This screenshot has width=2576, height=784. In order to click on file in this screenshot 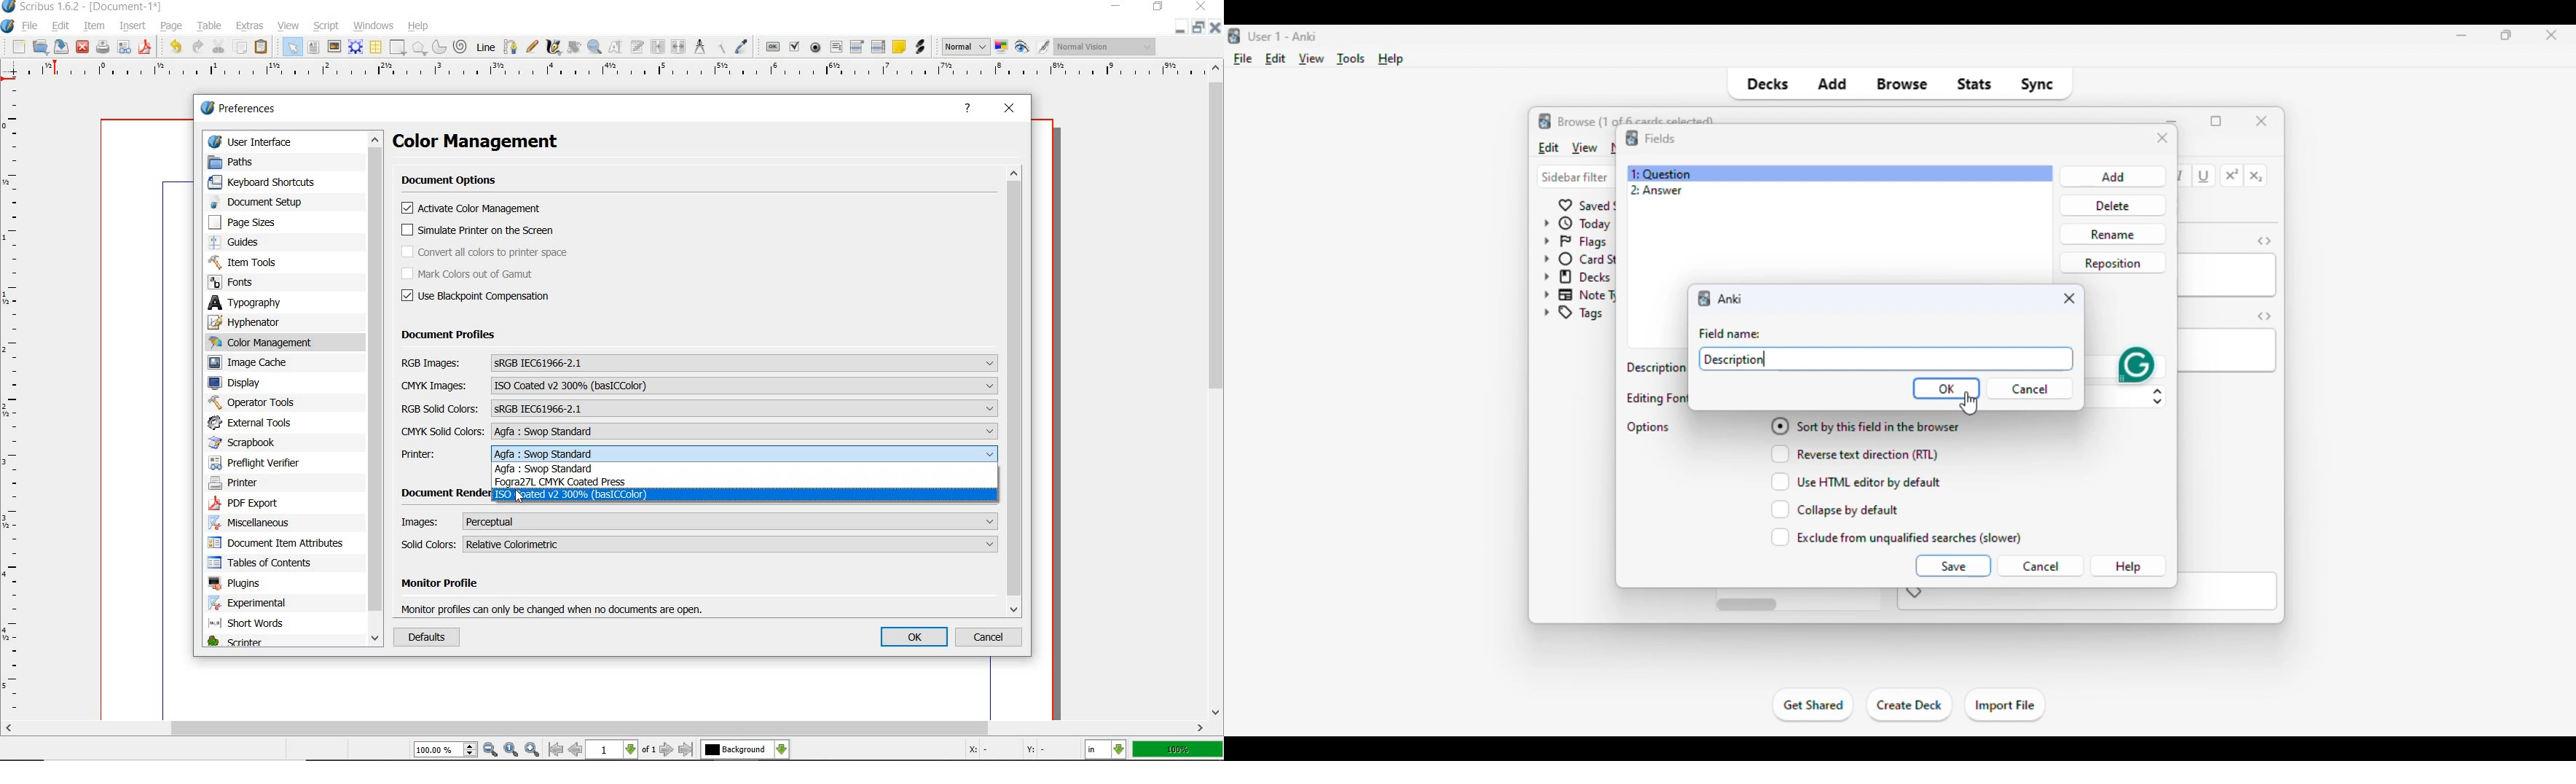, I will do `click(1244, 59)`.